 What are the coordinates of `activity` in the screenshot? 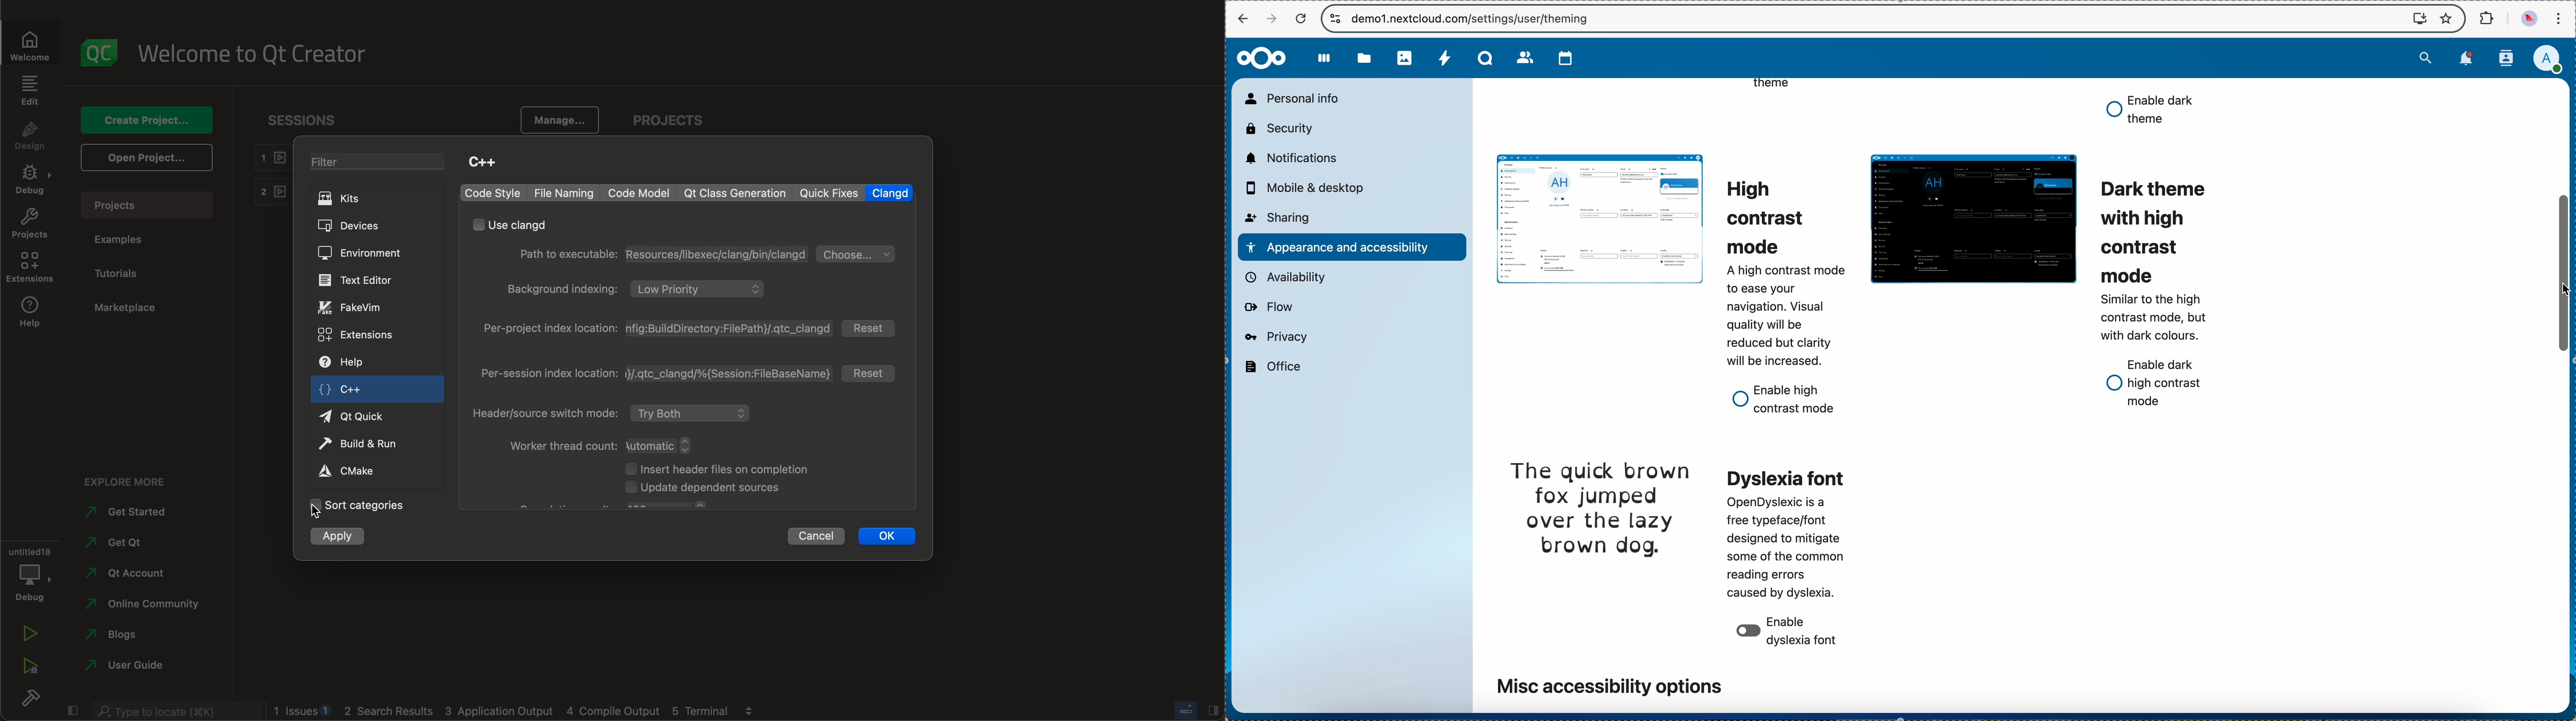 It's located at (1443, 59).